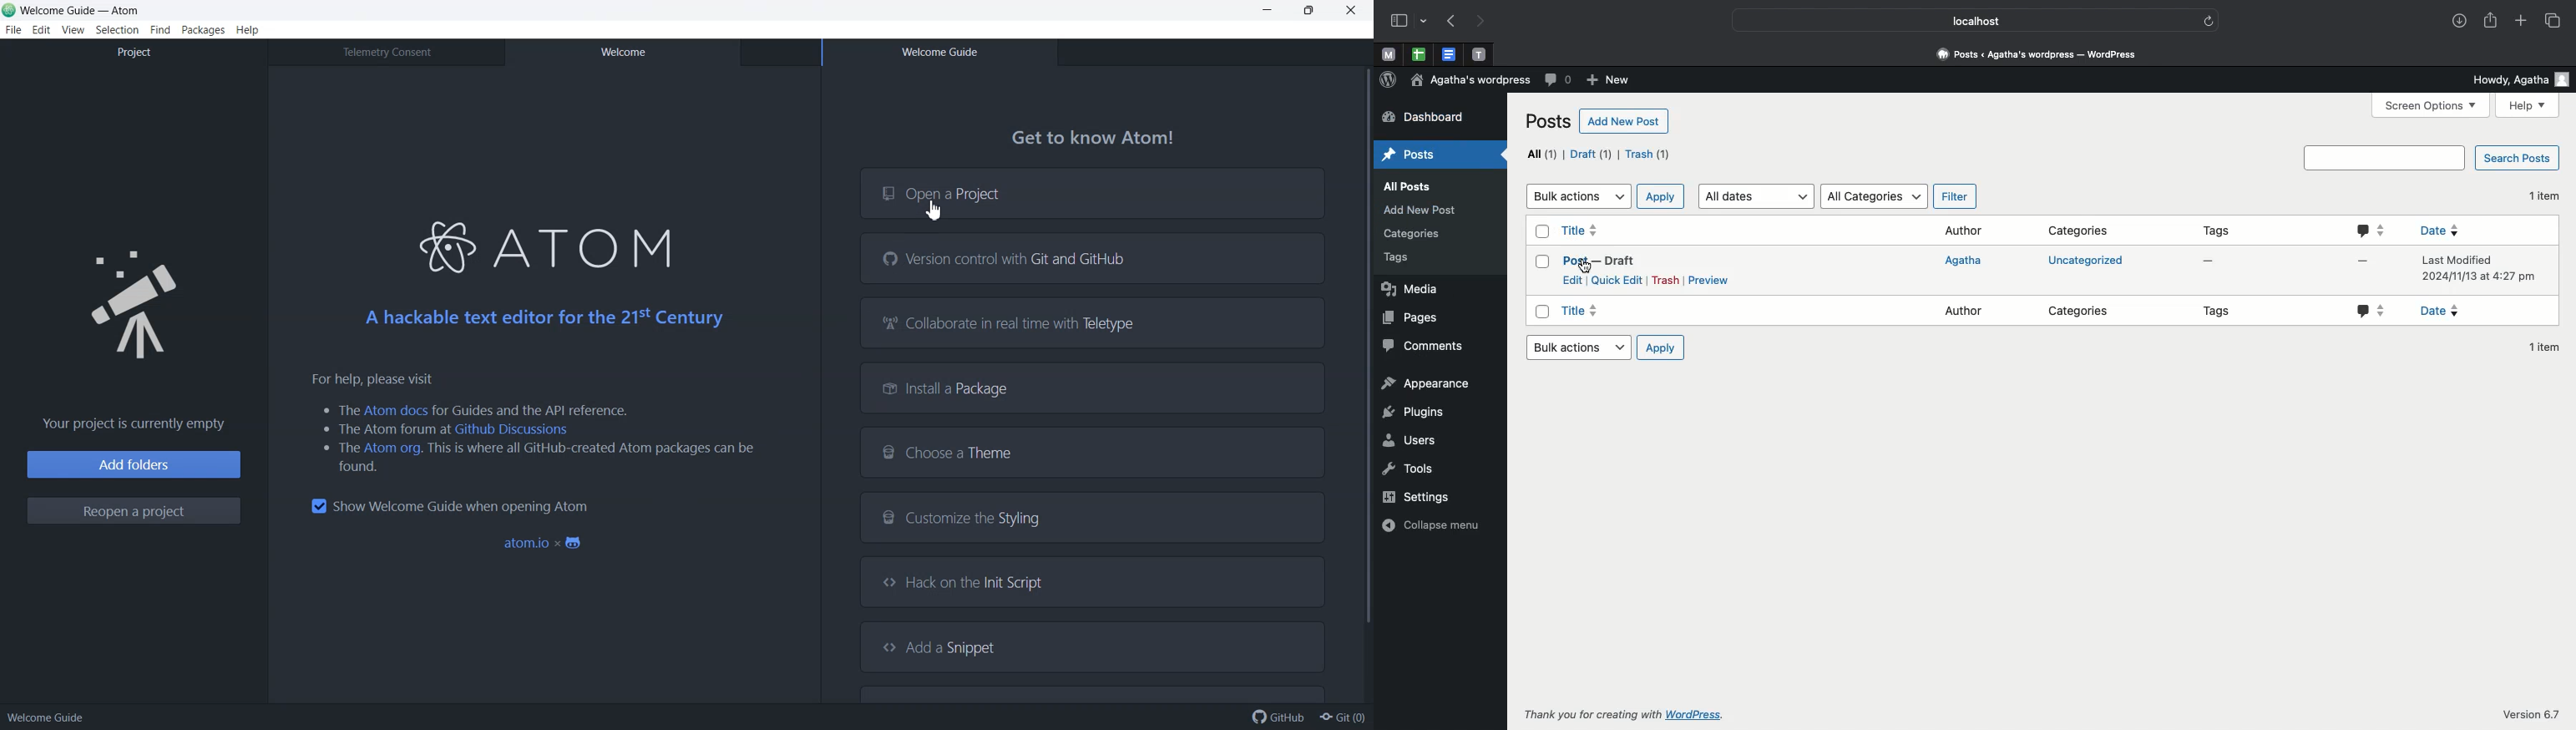 Image resolution: width=2576 pixels, height=756 pixels. What do you see at coordinates (1419, 54) in the screenshot?
I see `spread sheet` at bounding box center [1419, 54].